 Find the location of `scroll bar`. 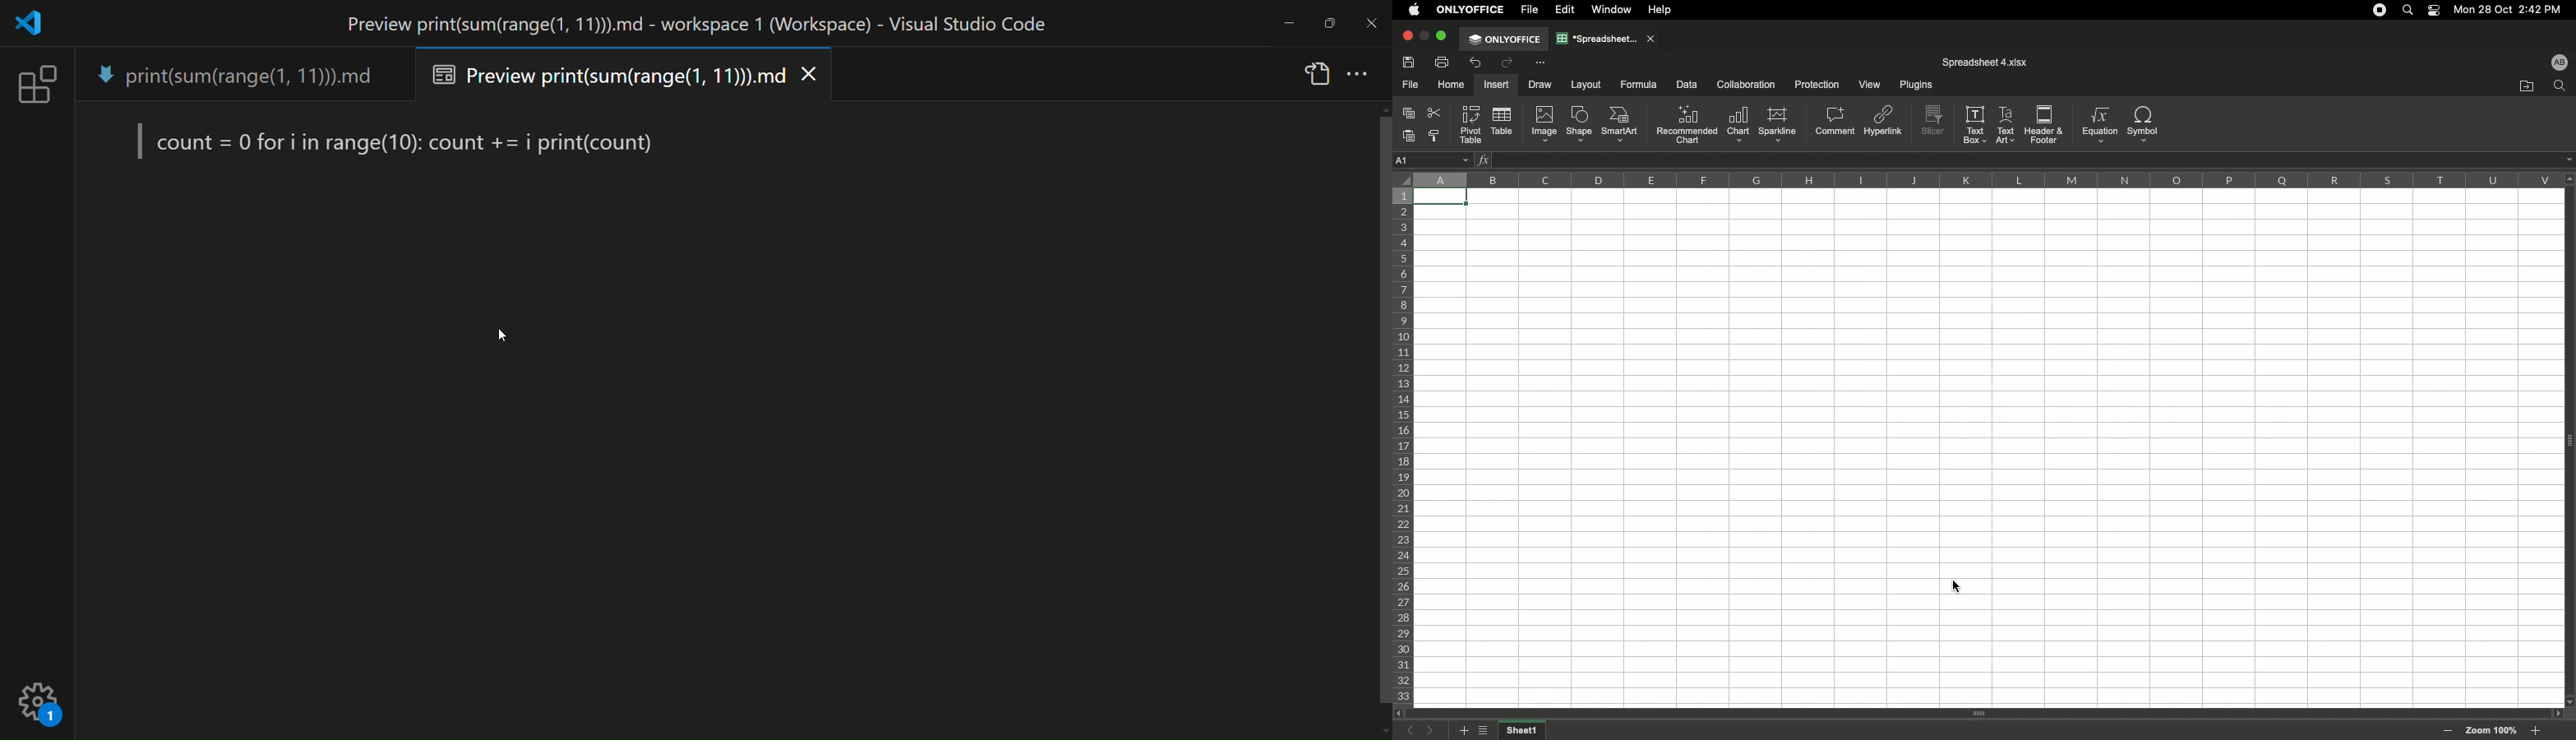

scroll bar is located at coordinates (1374, 375).